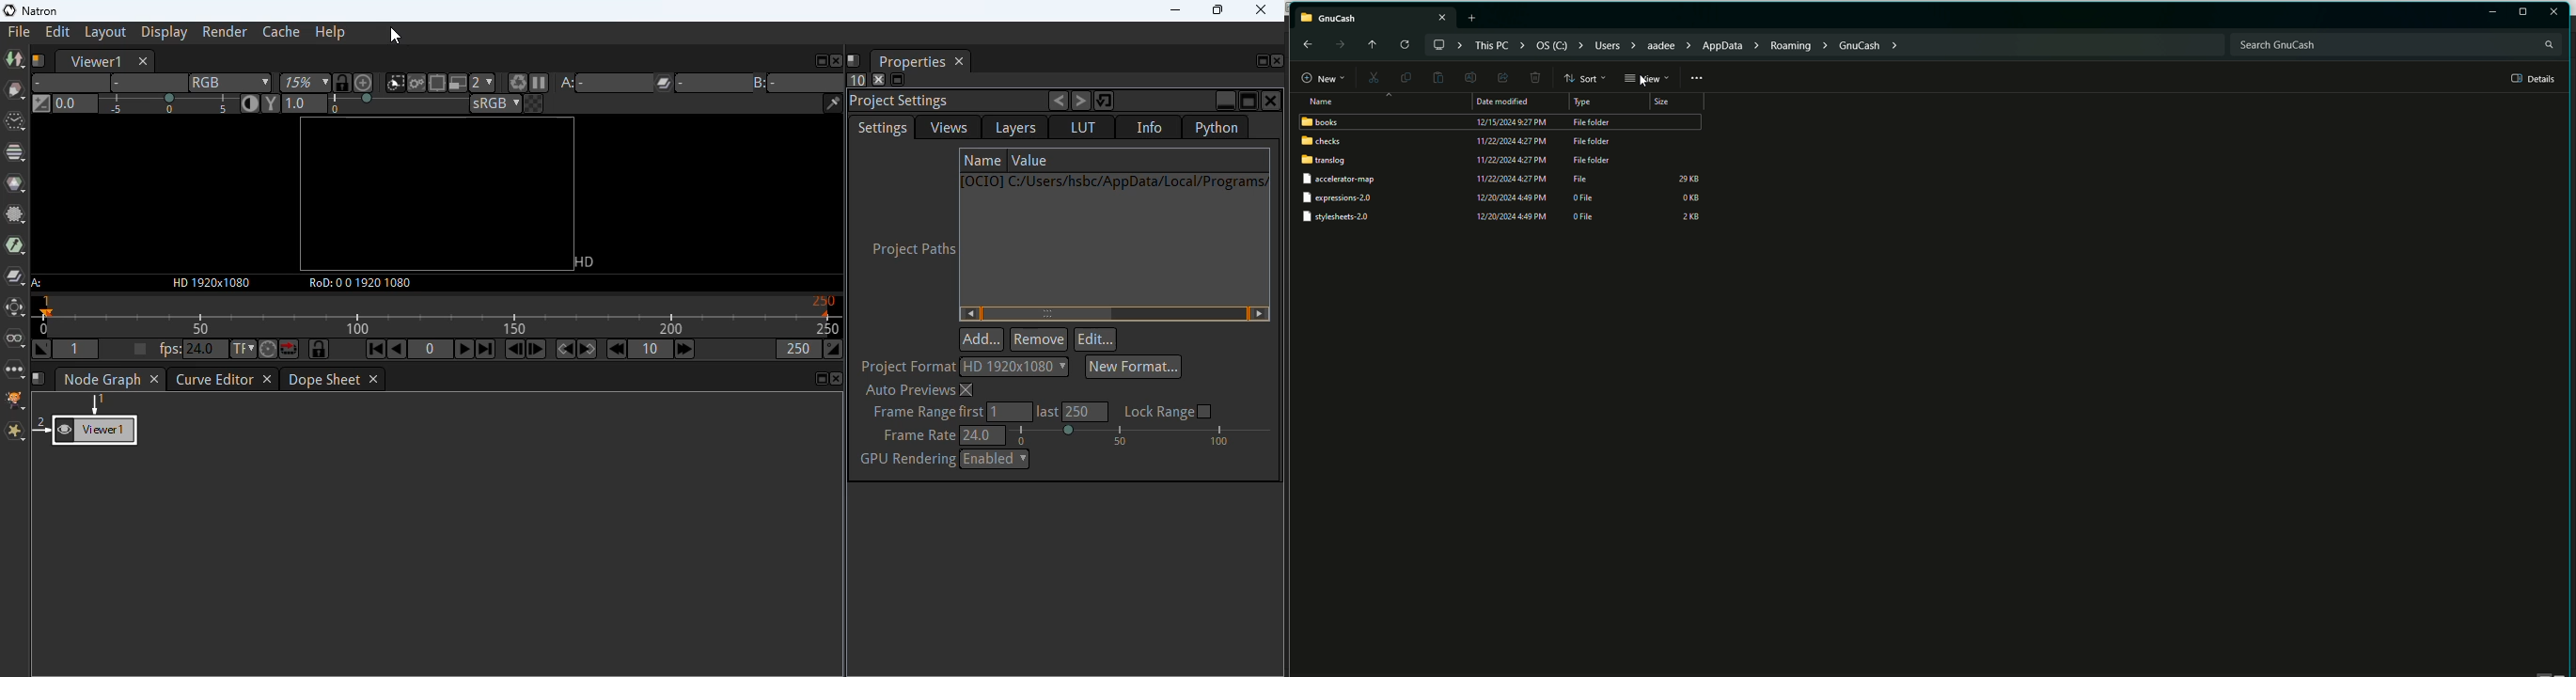  What do you see at coordinates (882, 128) in the screenshot?
I see `settings` at bounding box center [882, 128].